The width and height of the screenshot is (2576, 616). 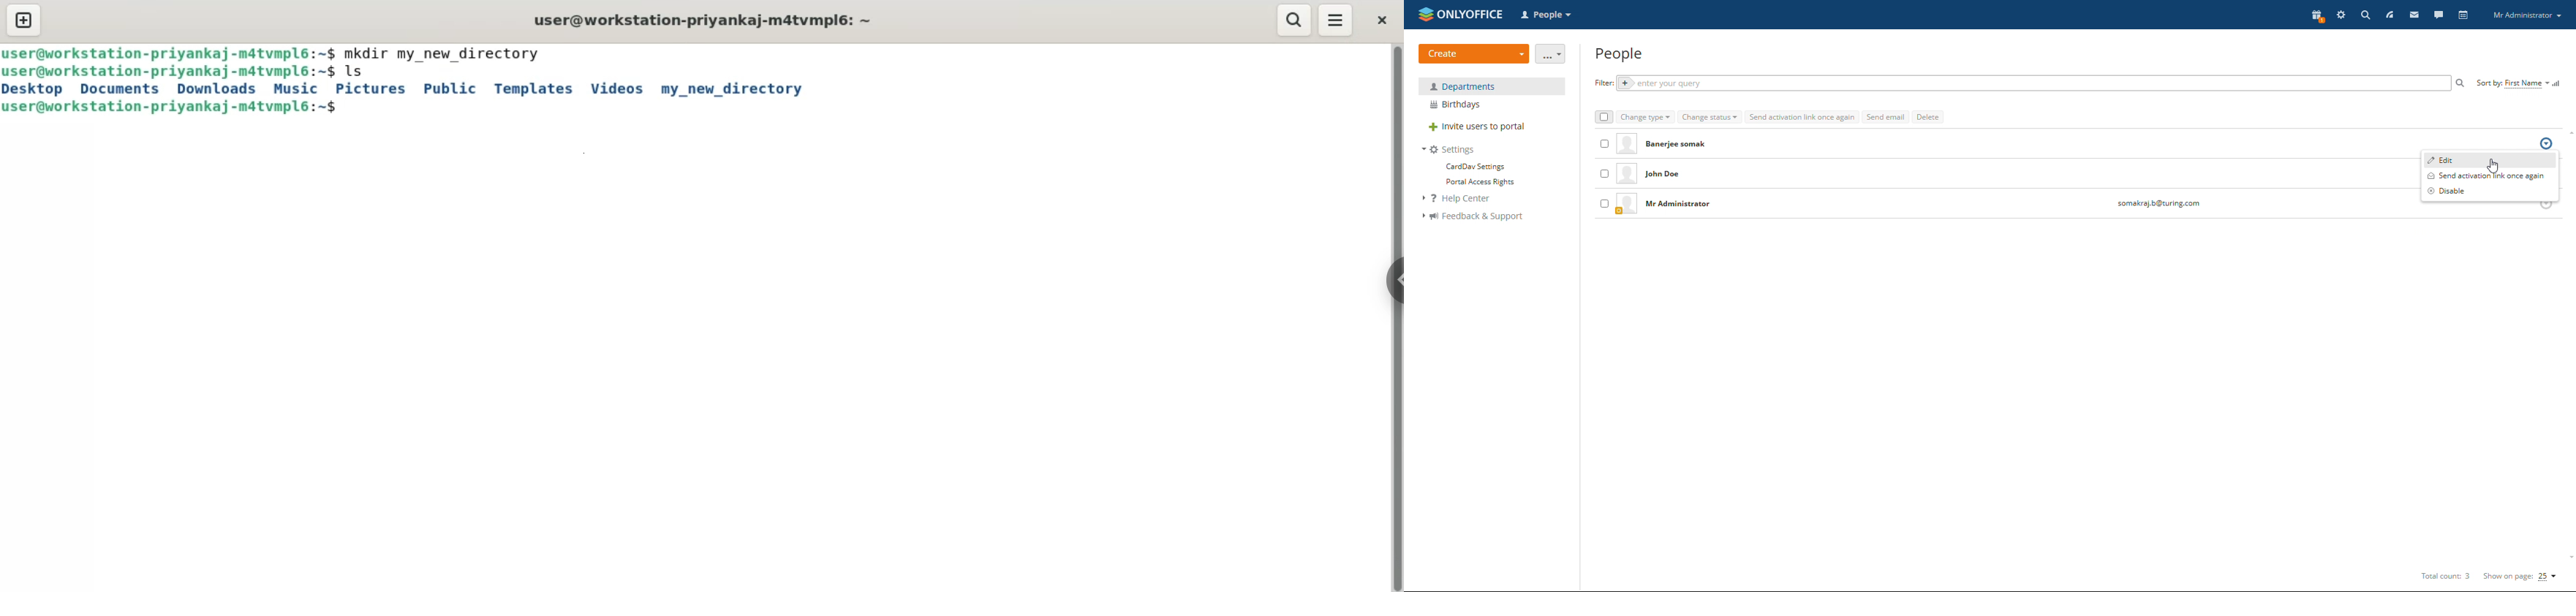 What do you see at coordinates (696, 20) in the screenshot?
I see `user@workstation-priyankaj-m4tvmpl6: ~ ` at bounding box center [696, 20].